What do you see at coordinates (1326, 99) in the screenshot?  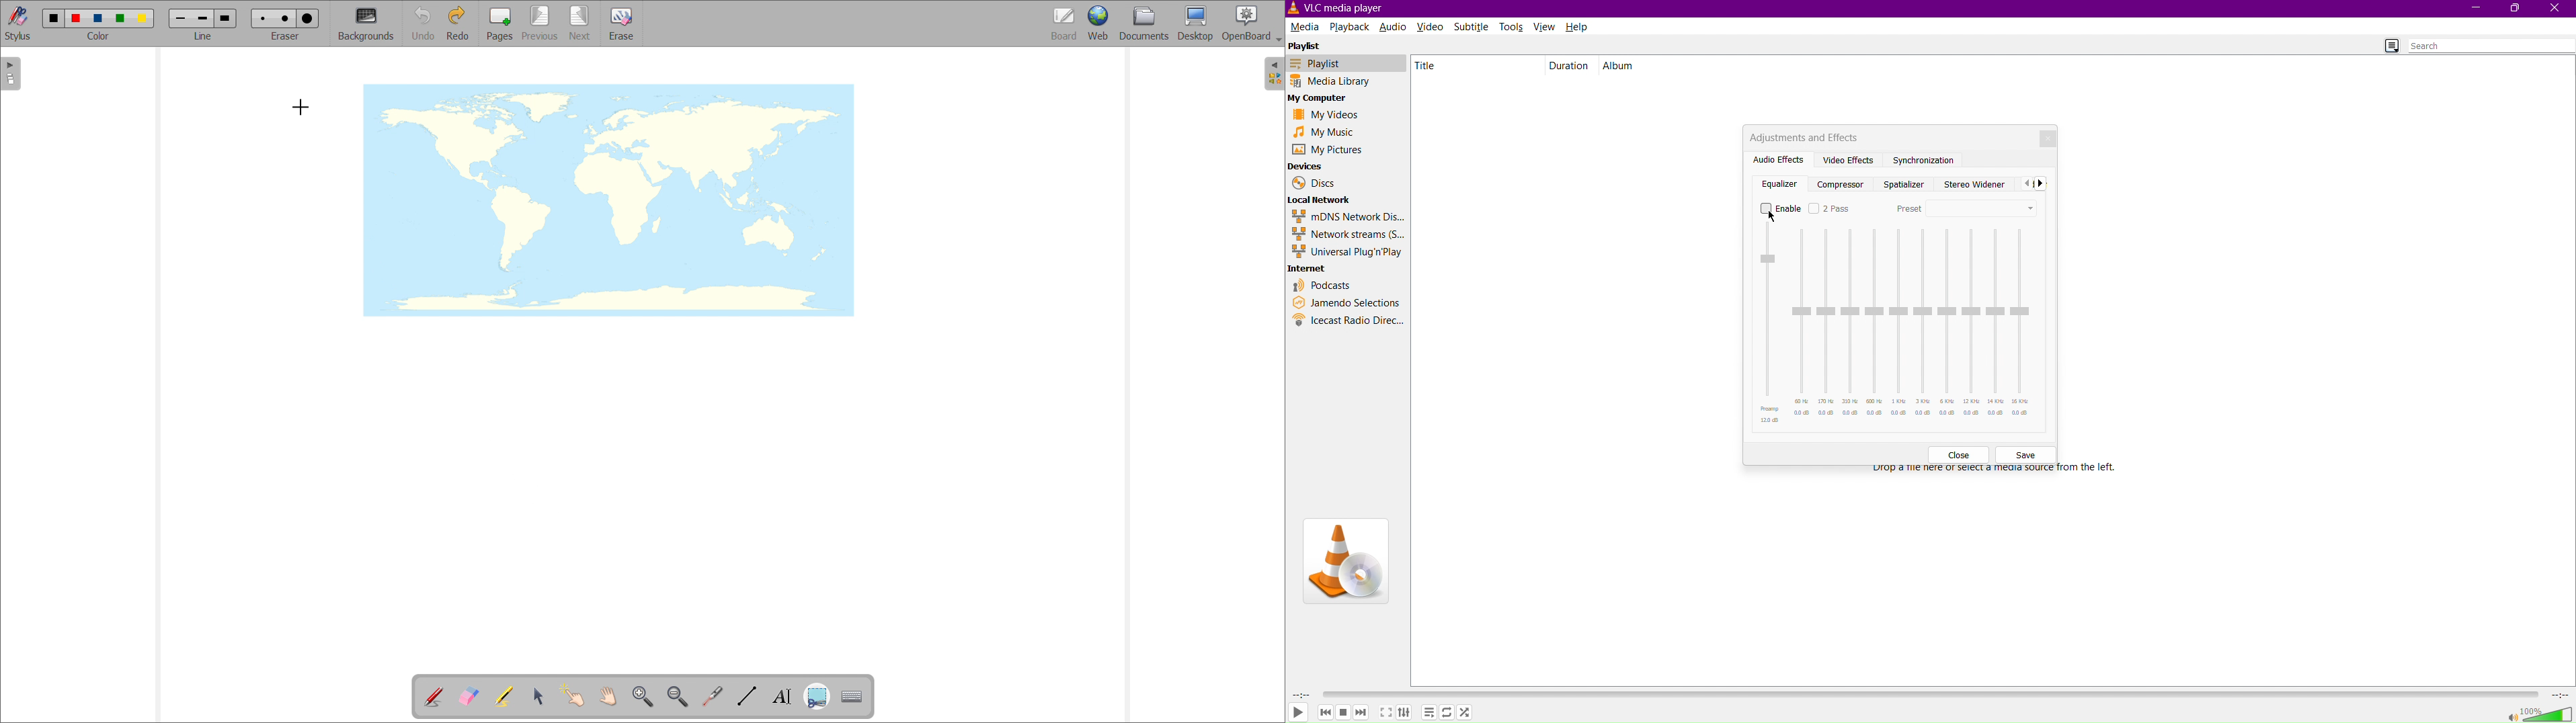 I see `My Computer` at bounding box center [1326, 99].